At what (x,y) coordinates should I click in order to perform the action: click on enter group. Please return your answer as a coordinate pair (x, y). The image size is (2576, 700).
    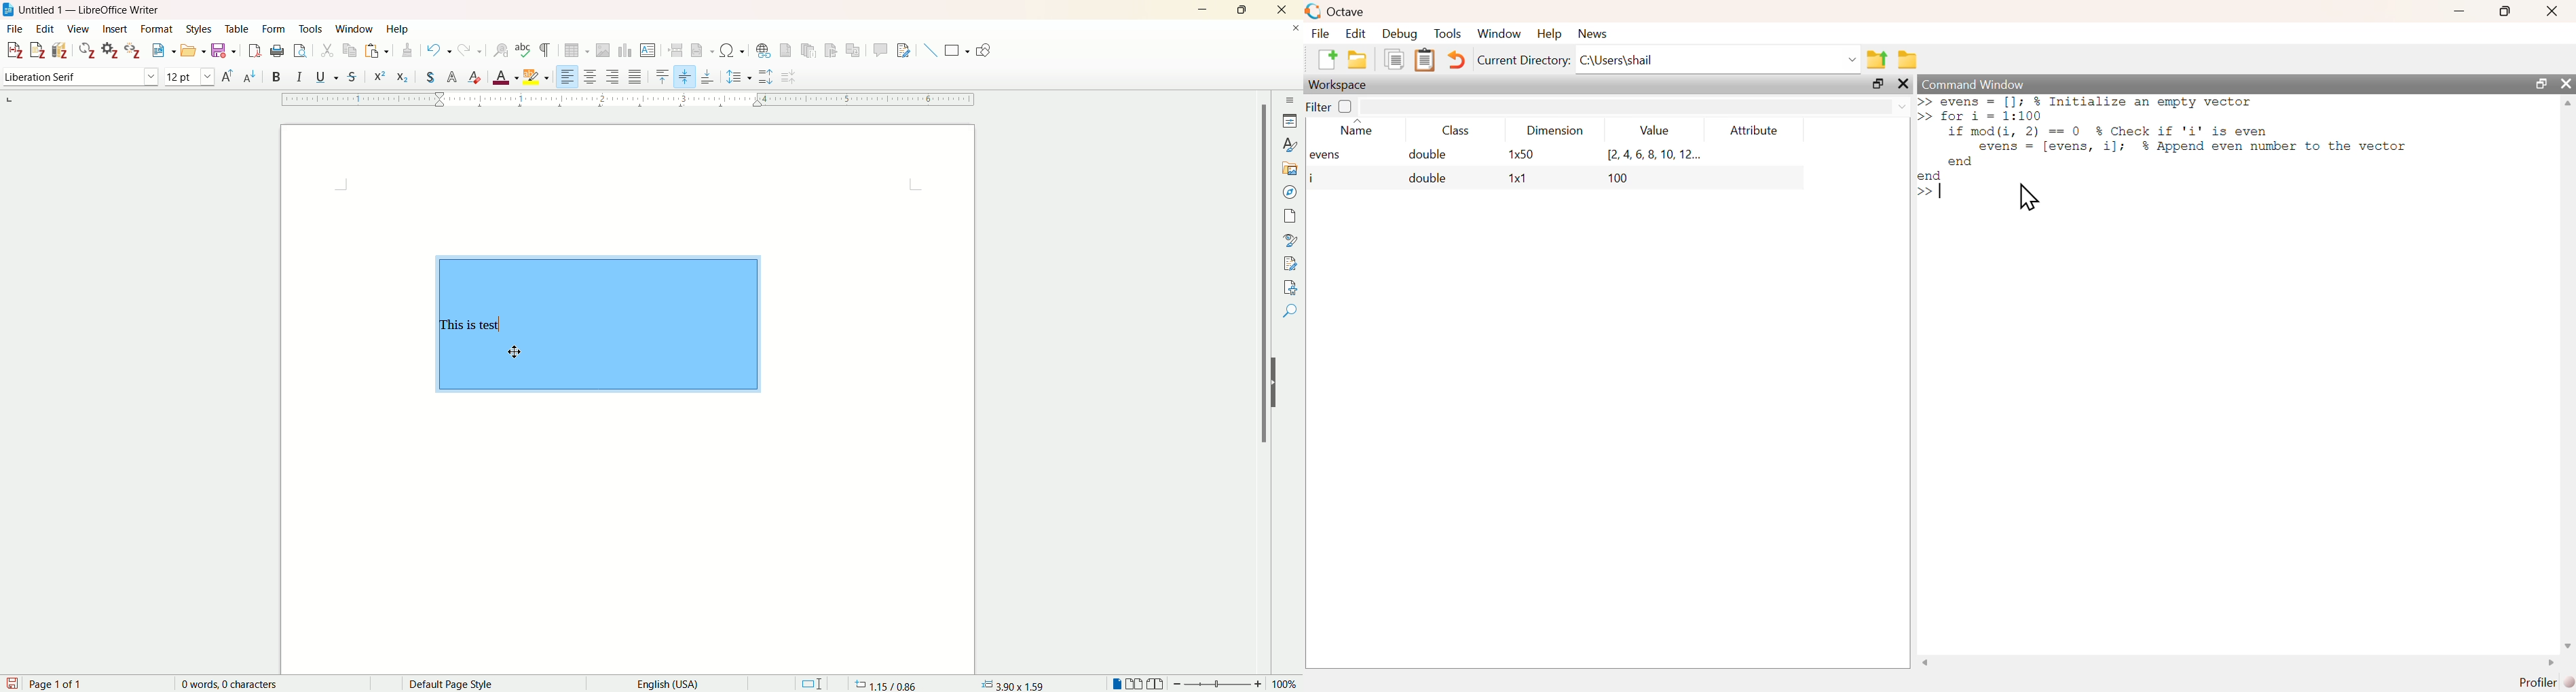
    Looking at the image, I should click on (874, 77).